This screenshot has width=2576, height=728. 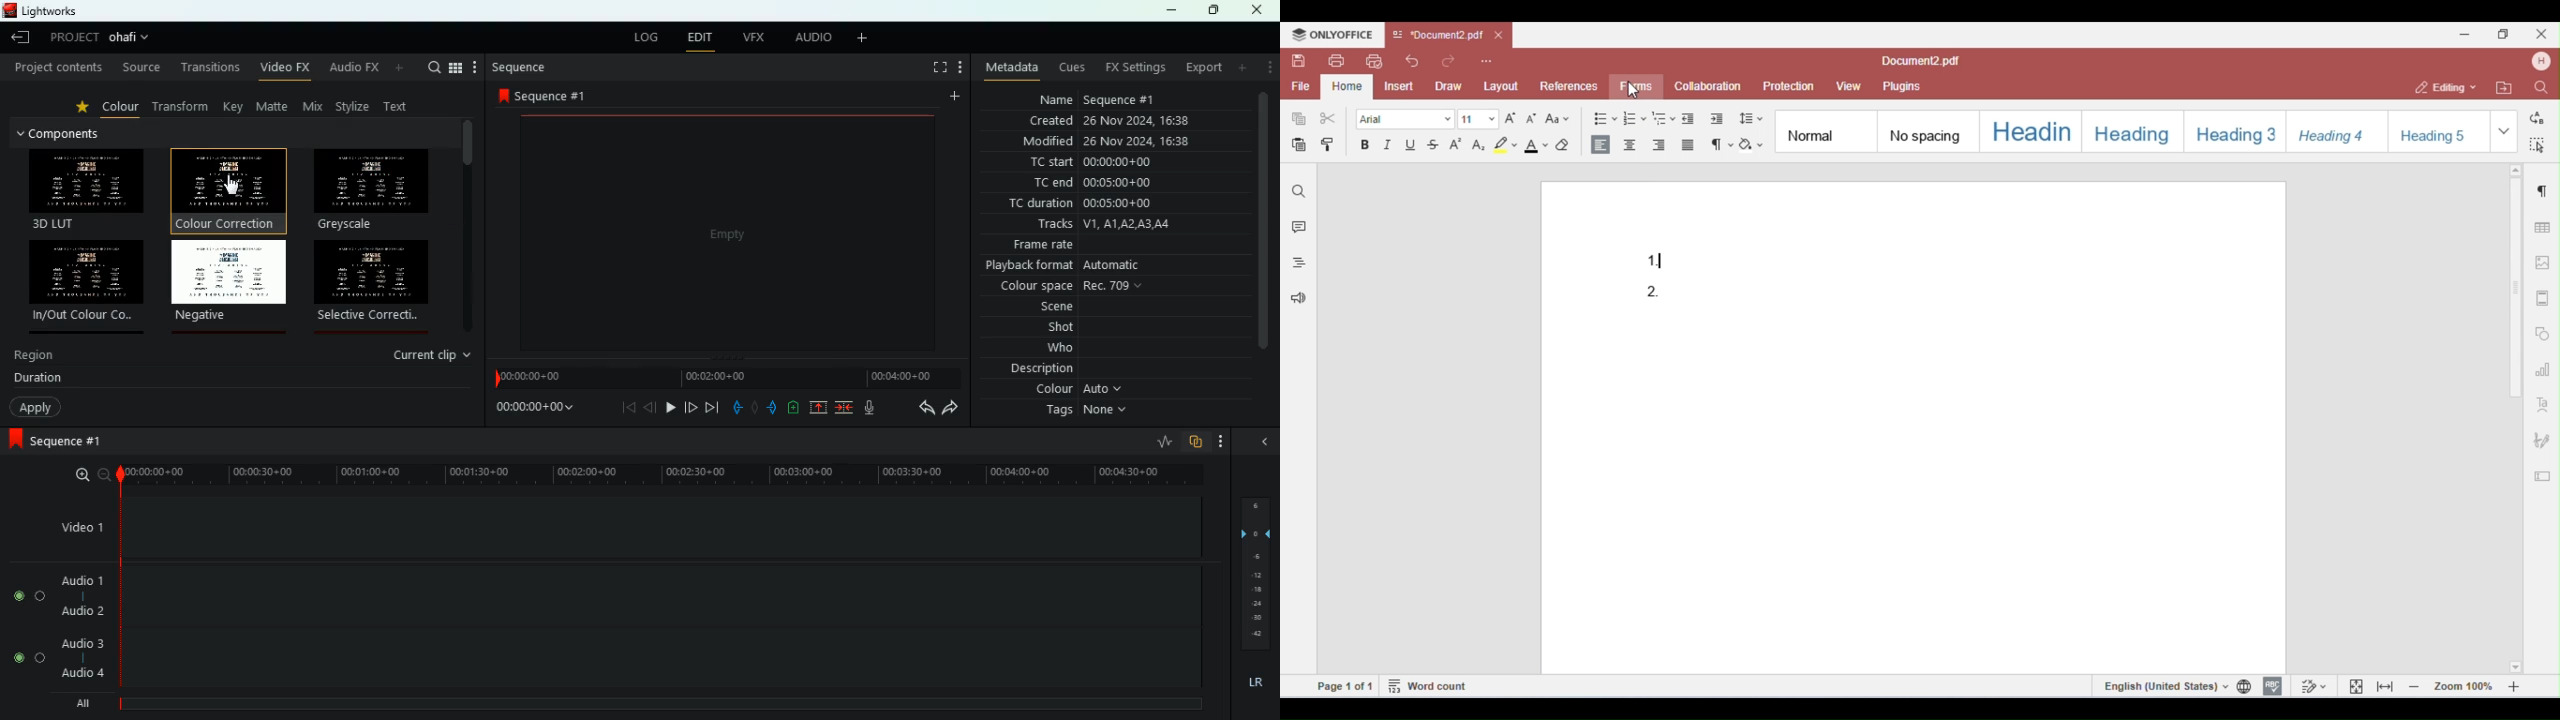 What do you see at coordinates (1090, 415) in the screenshot?
I see `tags` at bounding box center [1090, 415].